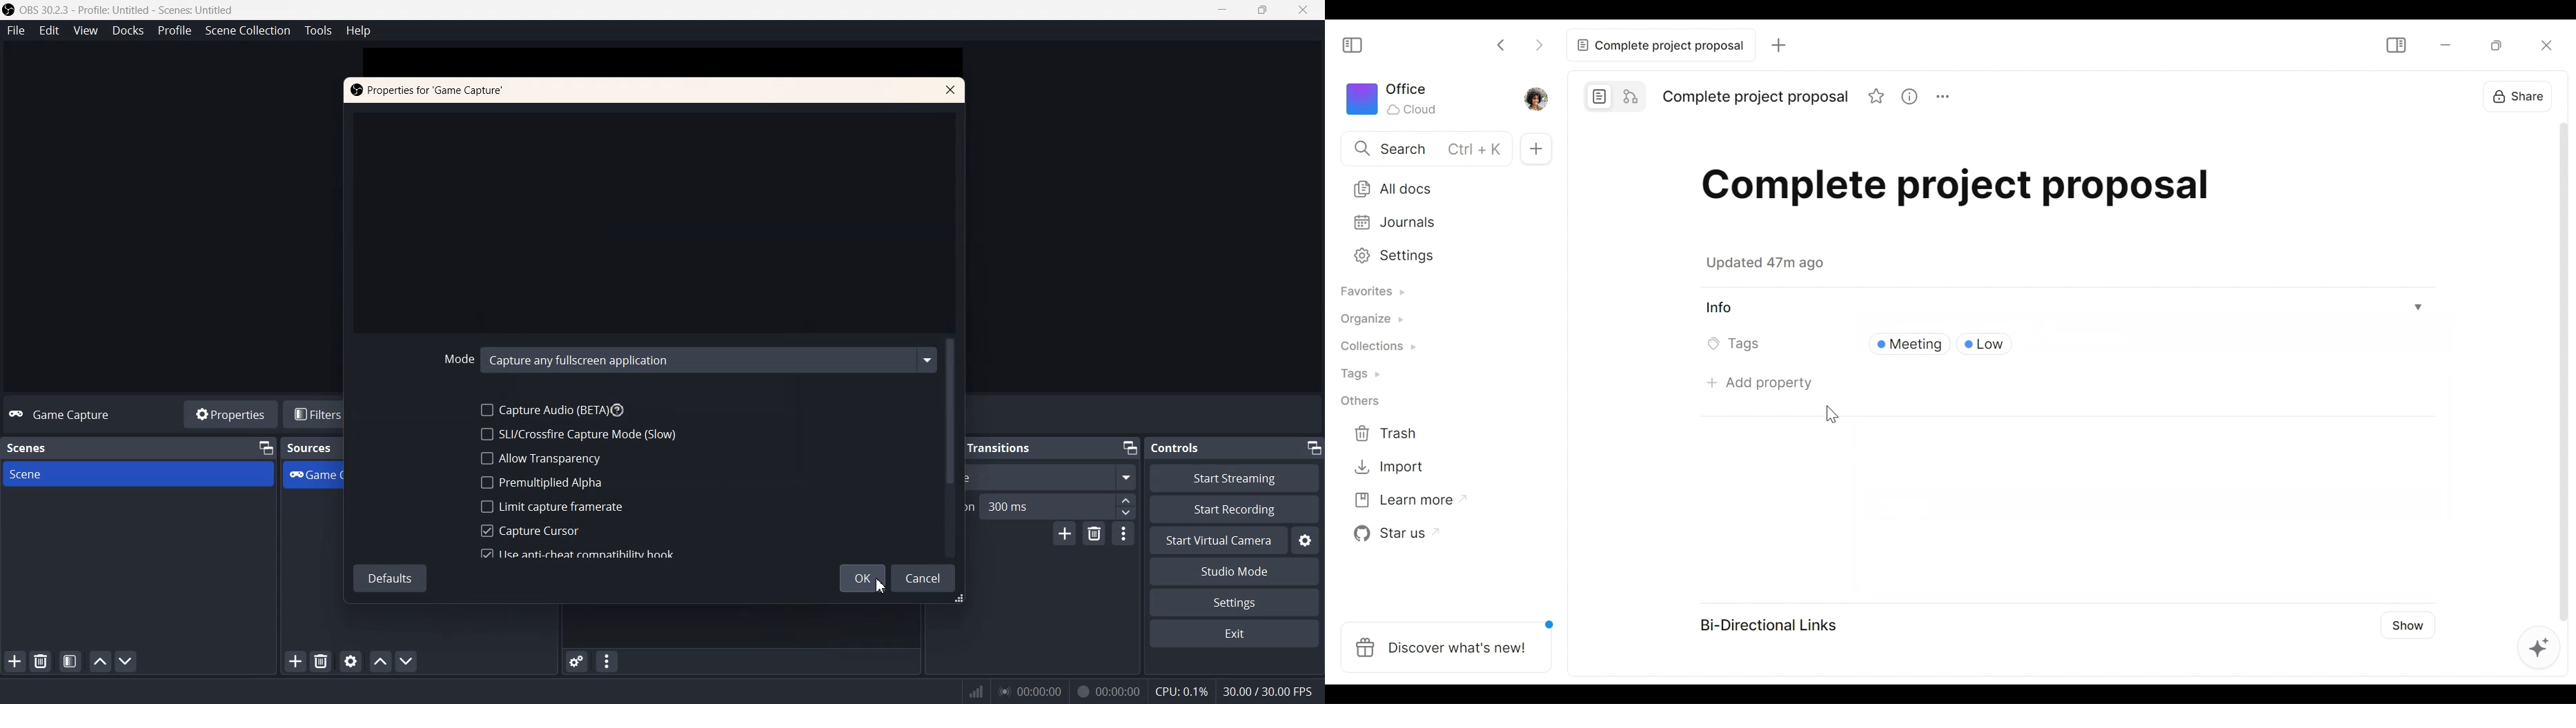 This screenshot has height=728, width=2576. I want to click on Limit capture Framerate, so click(551, 507).